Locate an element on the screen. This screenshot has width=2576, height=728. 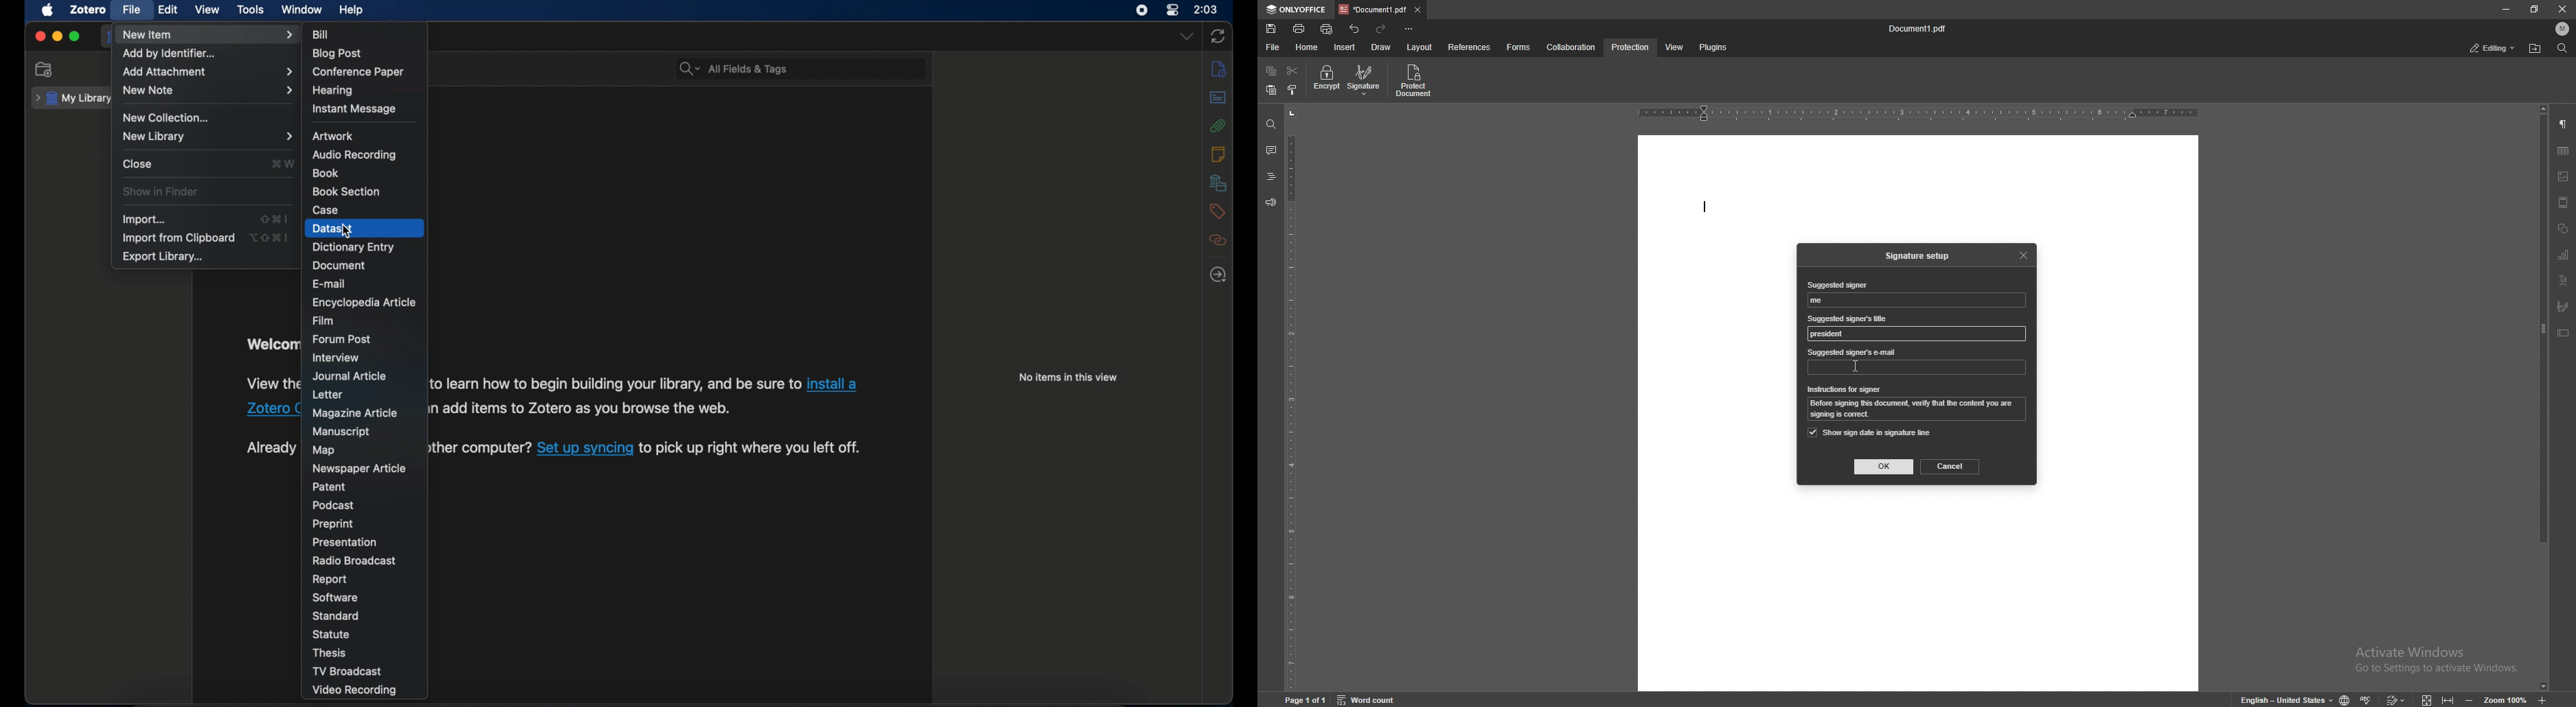
save is located at coordinates (1273, 29).